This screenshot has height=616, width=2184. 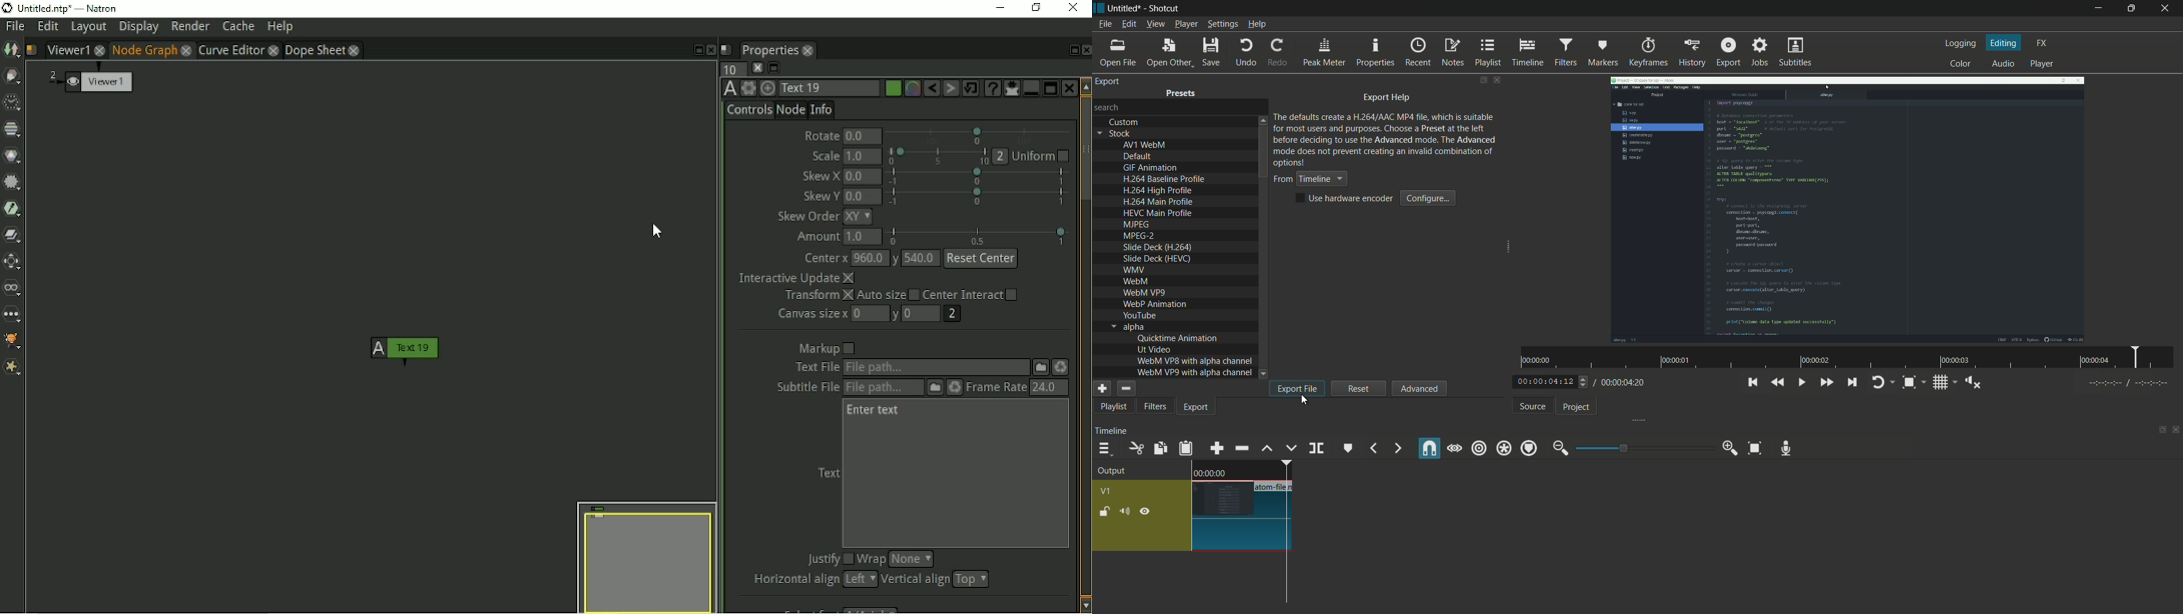 I want to click on webm vp8 with alpha channel, so click(x=1195, y=360).